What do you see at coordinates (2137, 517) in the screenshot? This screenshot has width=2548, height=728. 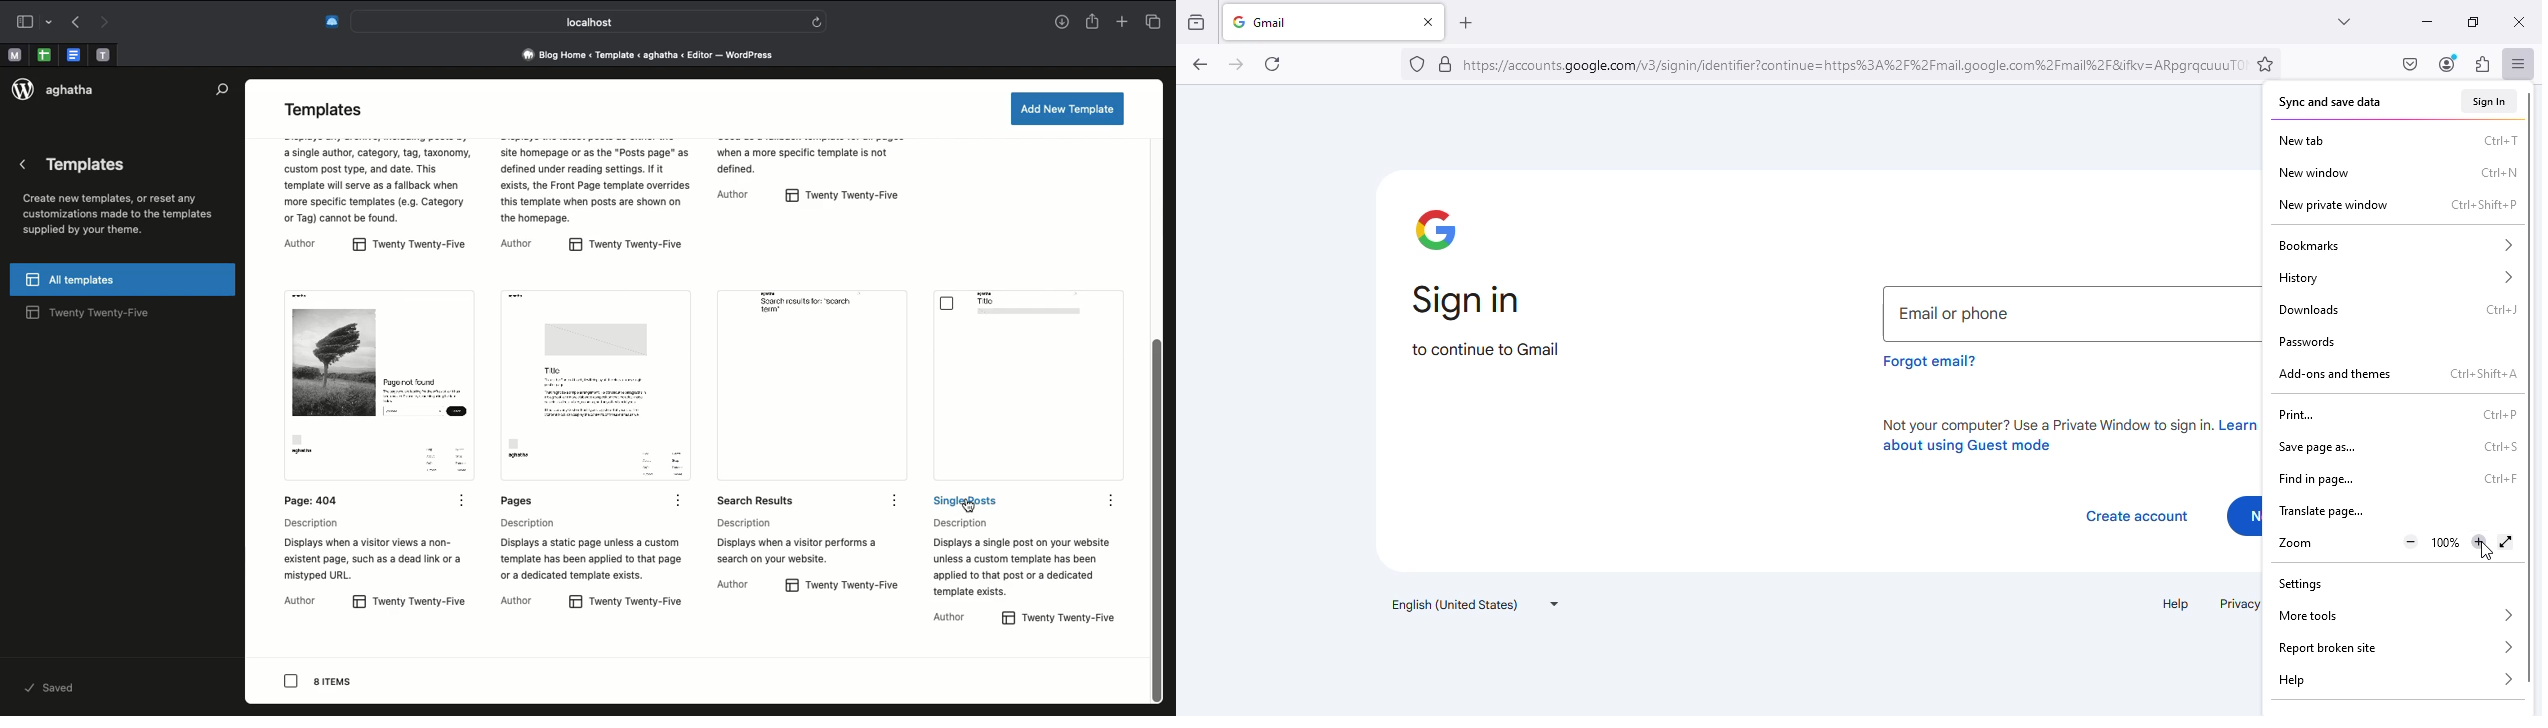 I see `create account` at bounding box center [2137, 517].